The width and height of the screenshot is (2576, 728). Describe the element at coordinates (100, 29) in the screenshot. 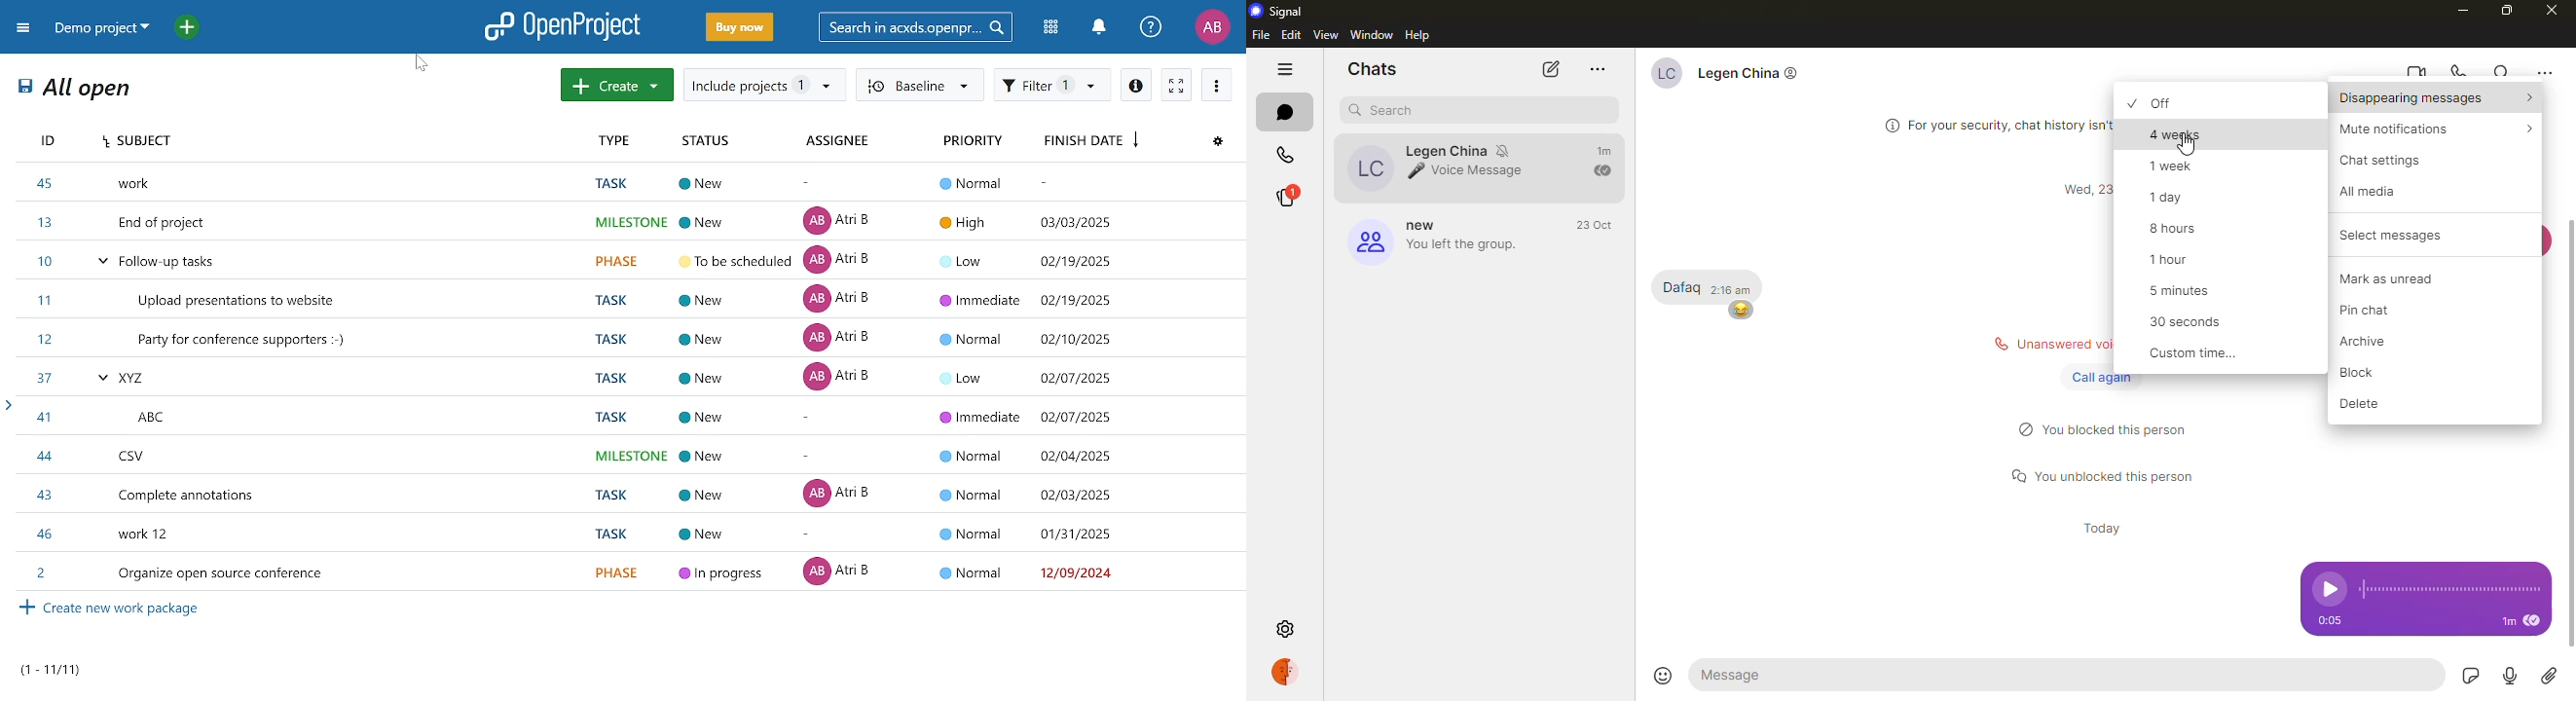

I see `current project` at that location.